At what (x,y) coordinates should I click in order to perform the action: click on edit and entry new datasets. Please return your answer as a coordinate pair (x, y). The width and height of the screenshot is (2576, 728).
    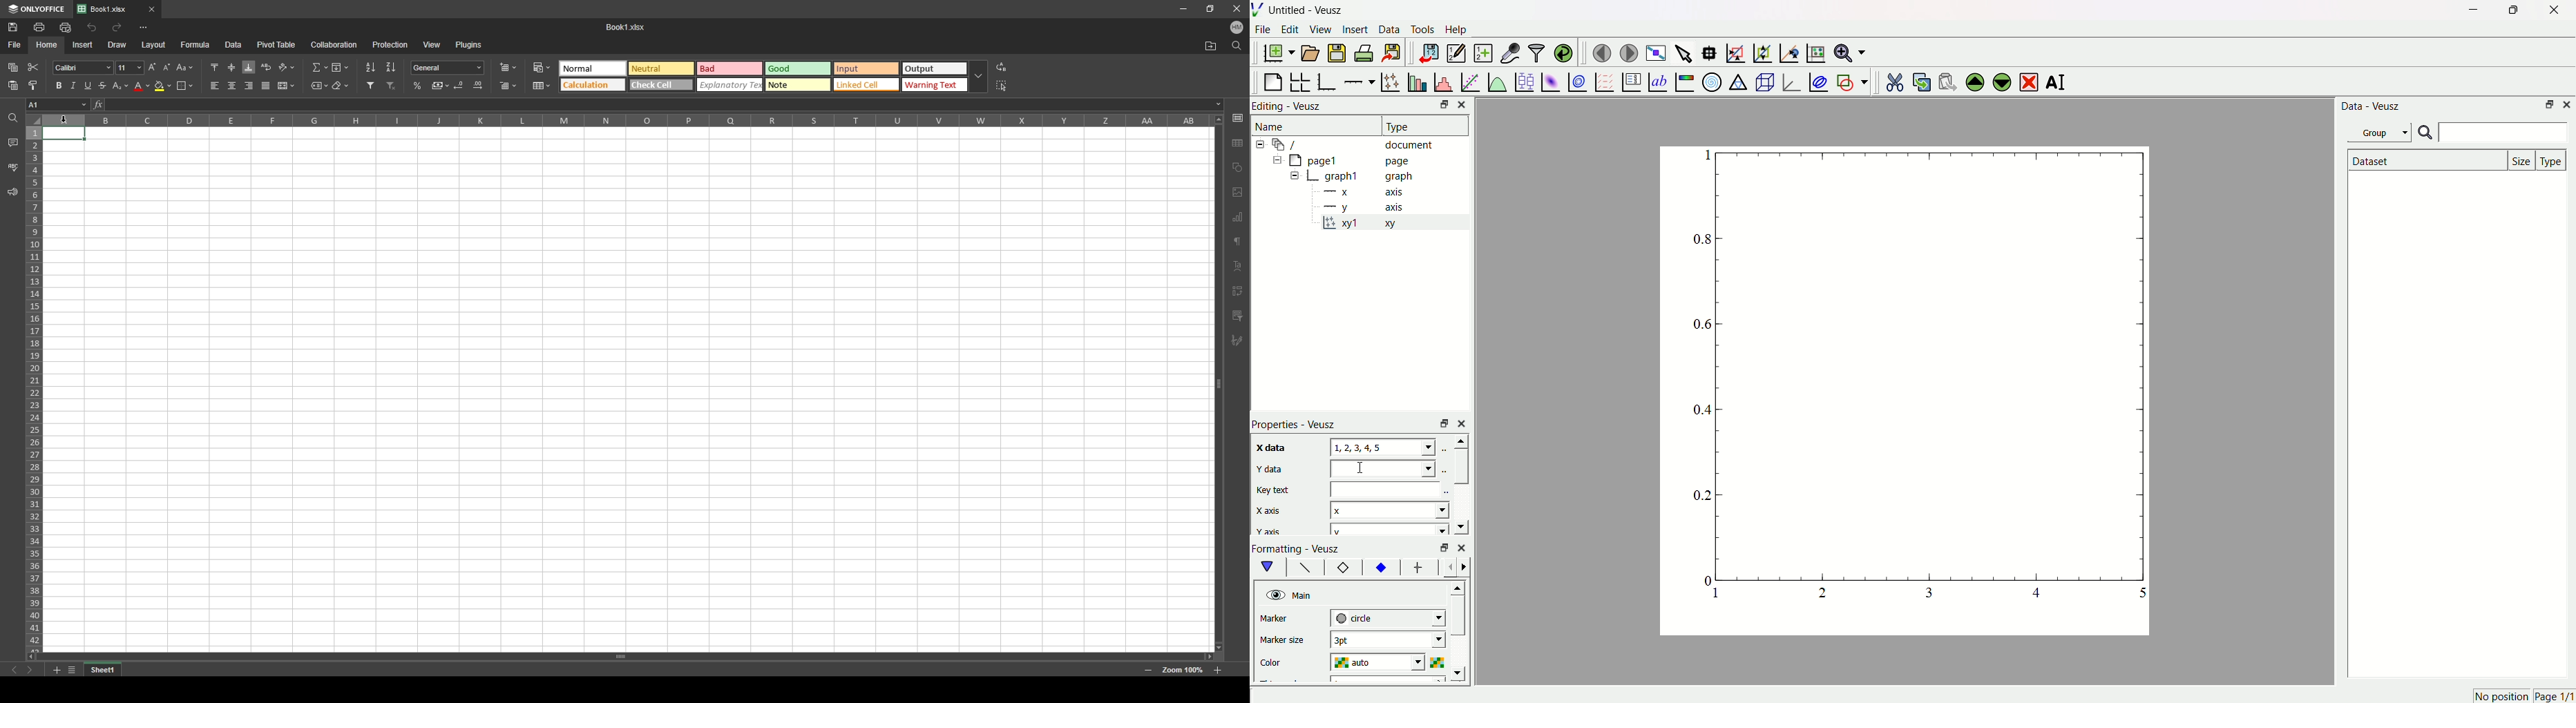
    Looking at the image, I should click on (1456, 55).